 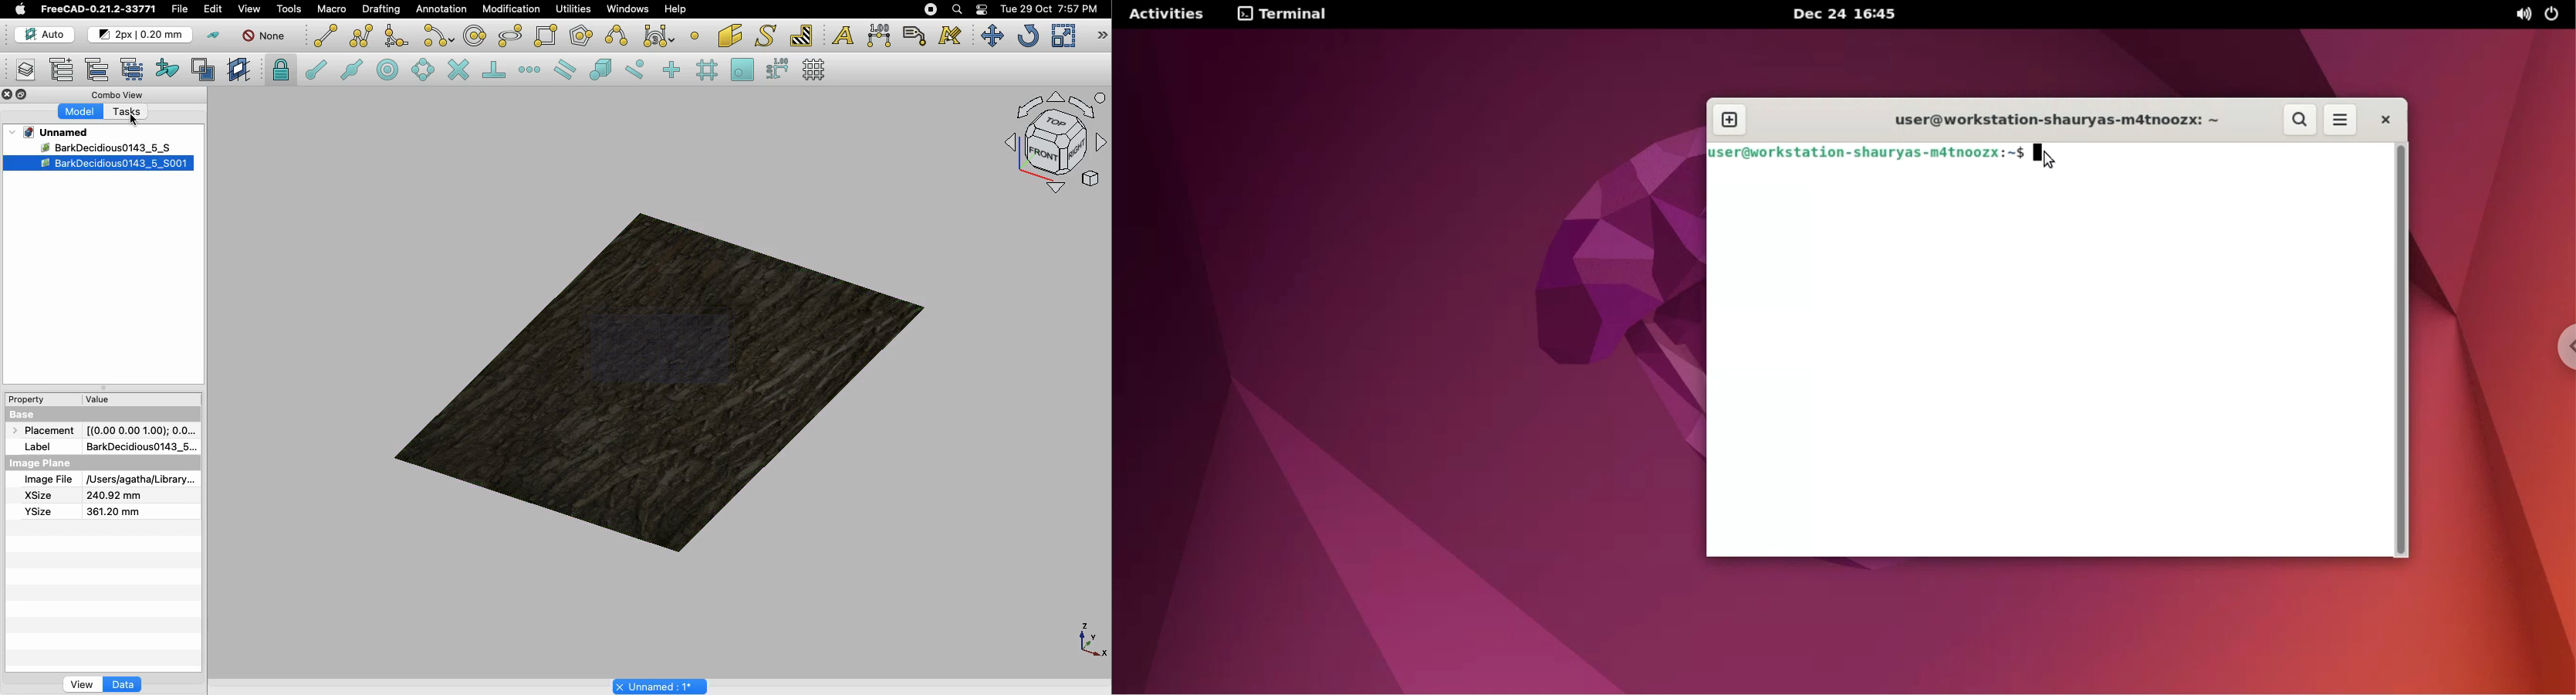 What do you see at coordinates (100, 70) in the screenshot?
I see `Move to group` at bounding box center [100, 70].